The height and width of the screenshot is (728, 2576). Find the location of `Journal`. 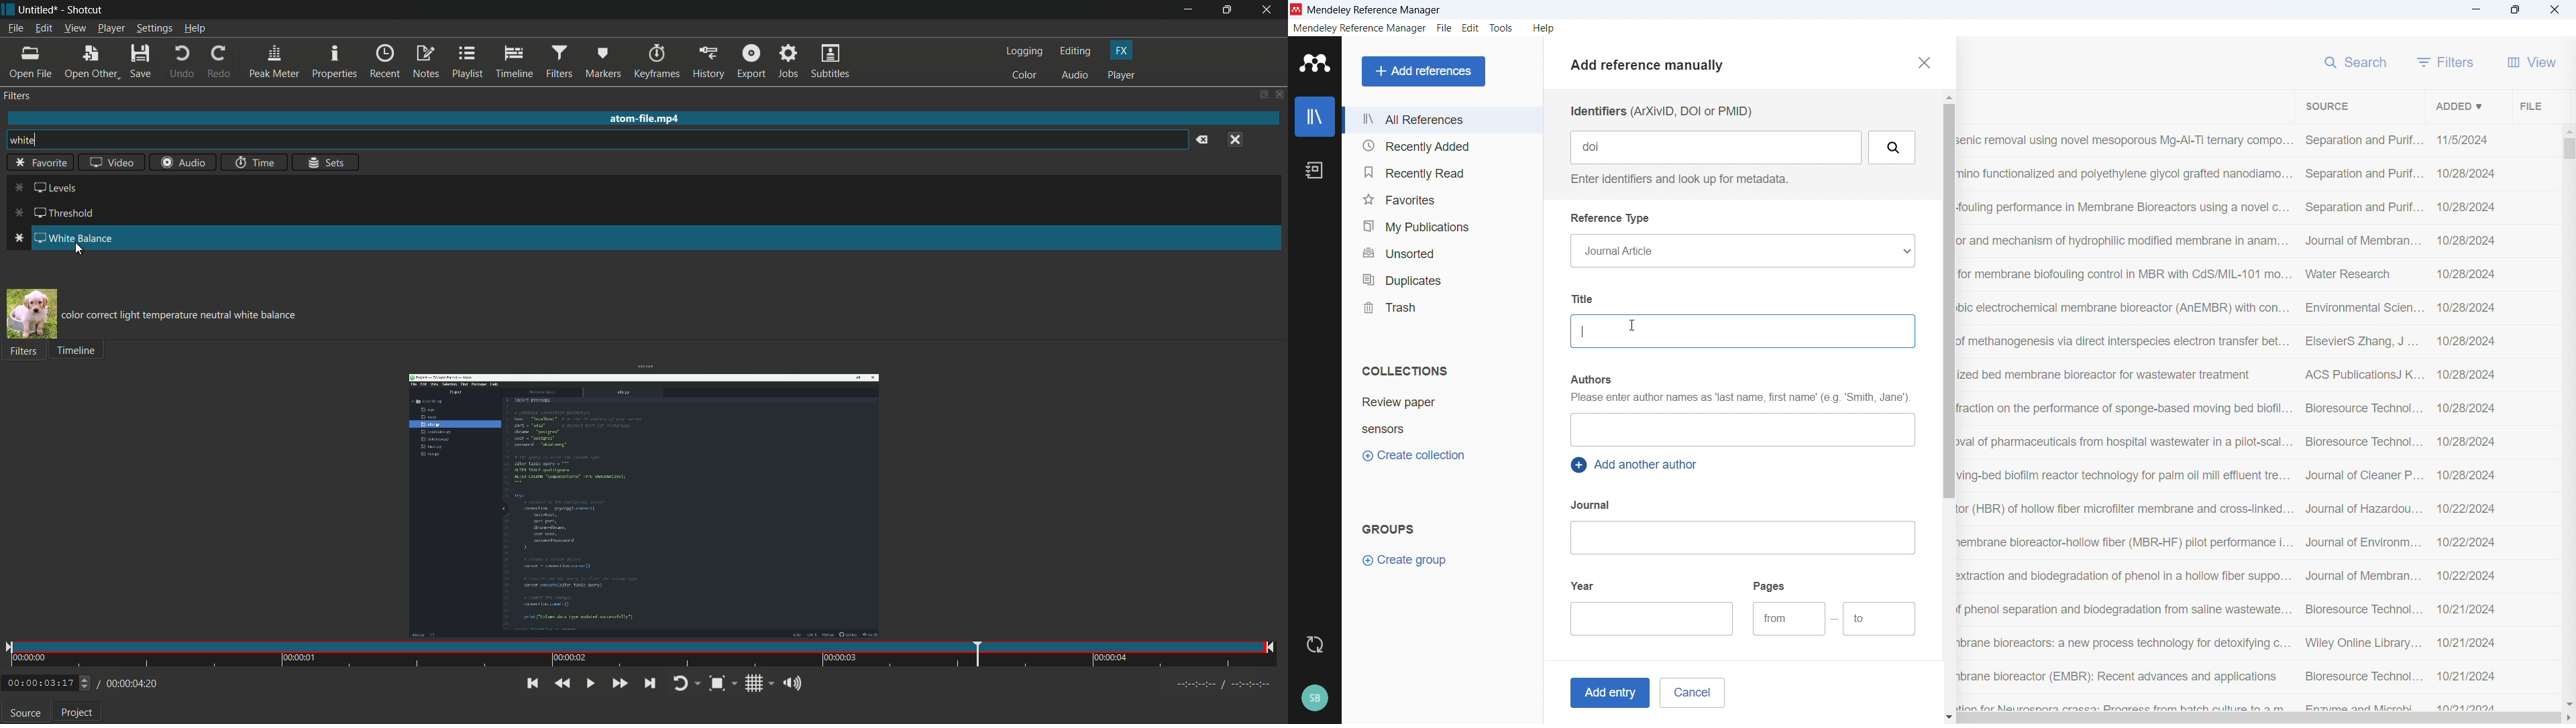

Journal is located at coordinates (1592, 505).